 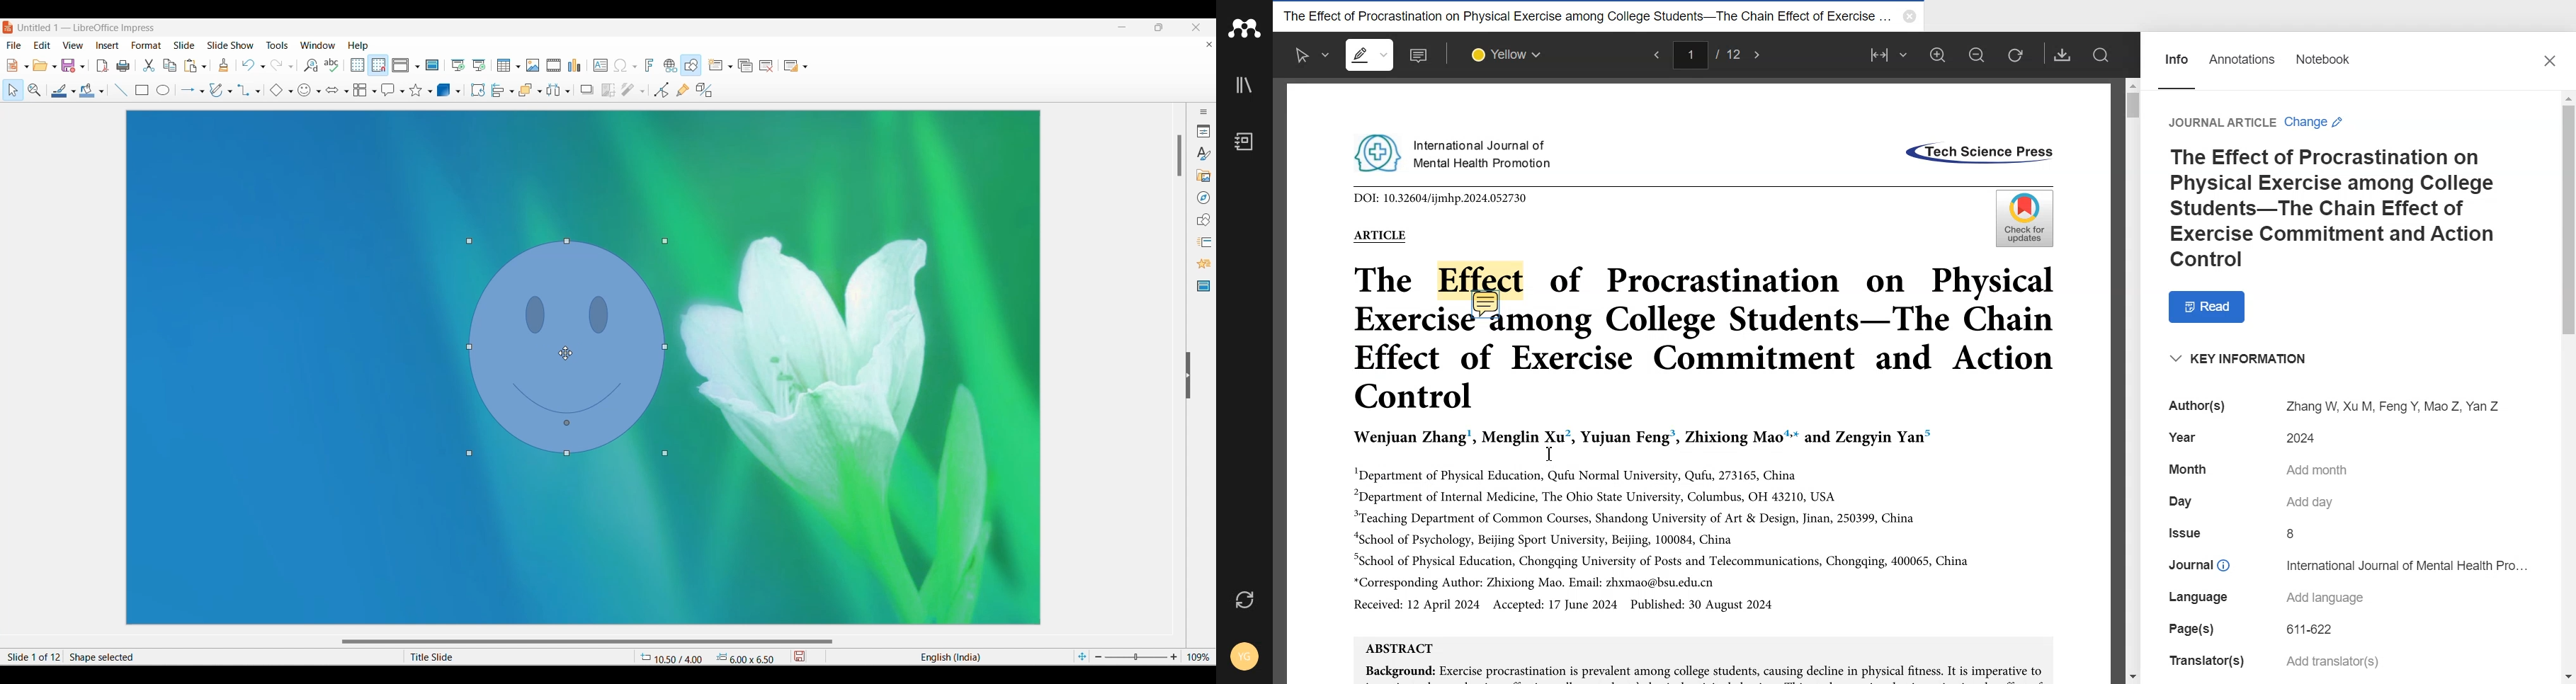 I want to click on Close, so click(x=2553, y=63).